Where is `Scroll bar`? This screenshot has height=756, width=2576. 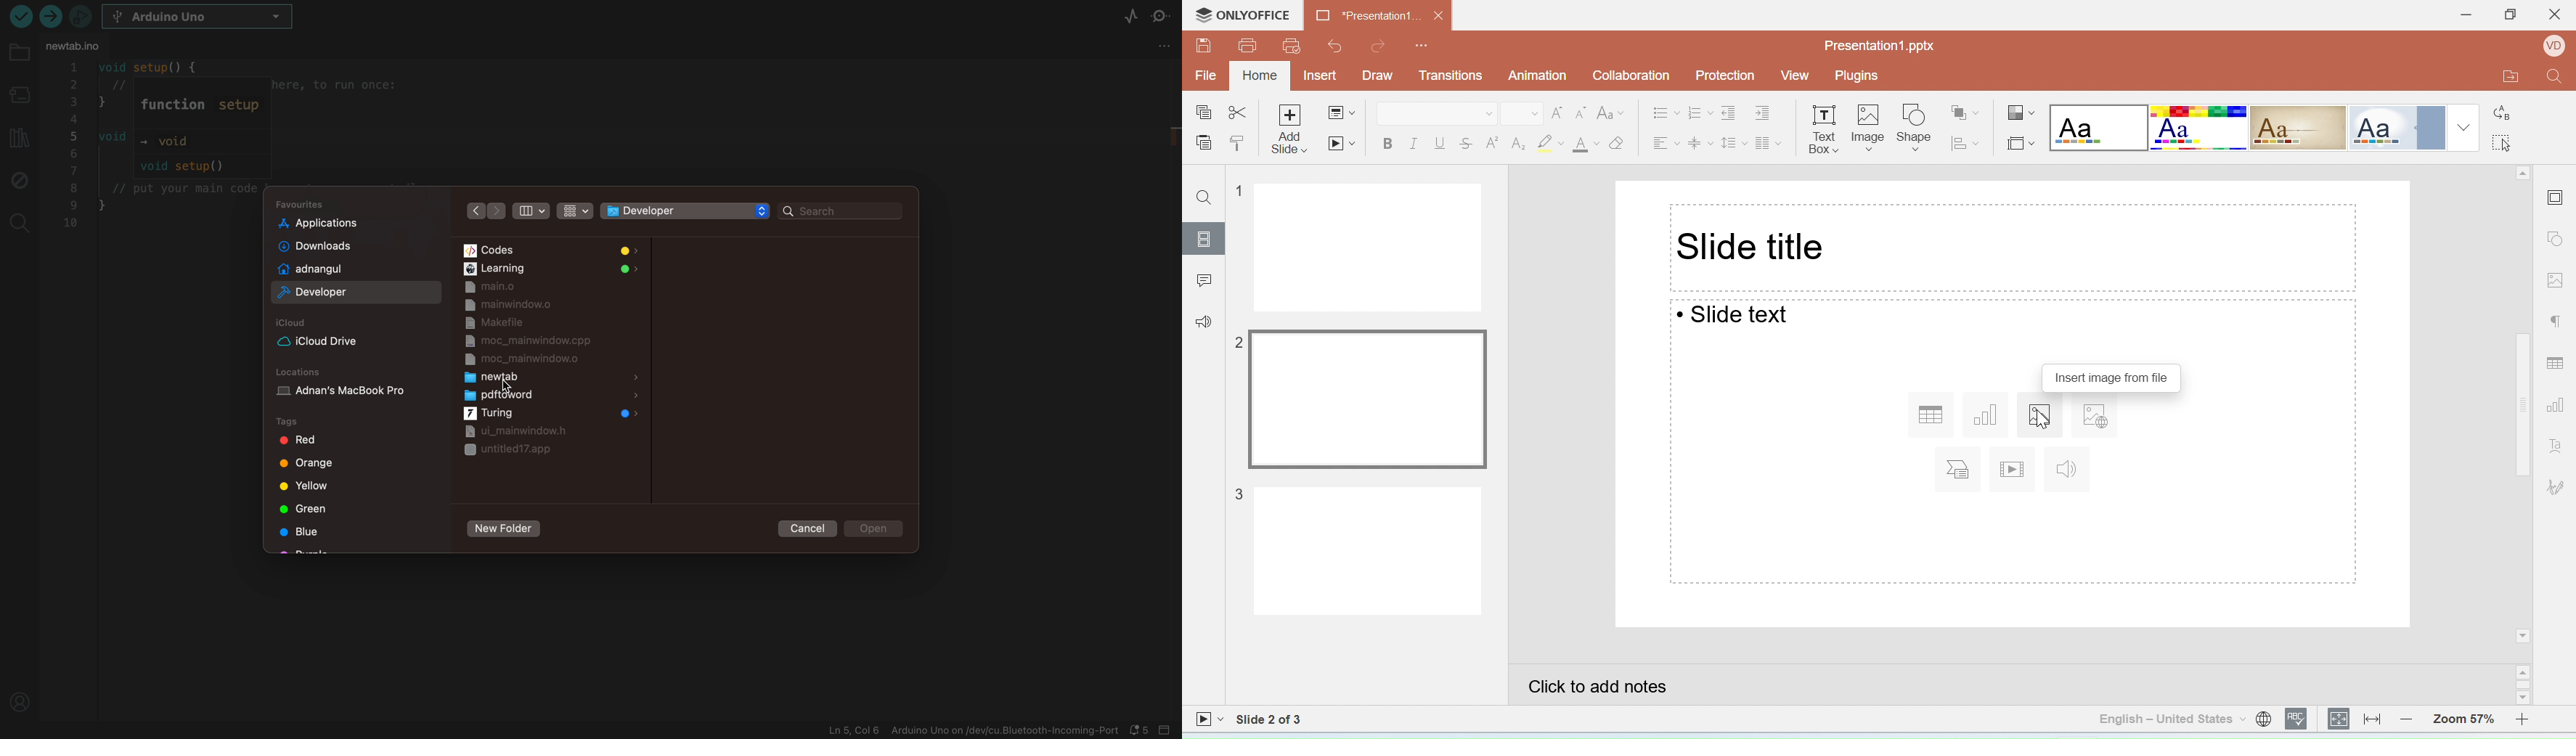 Scroll bar is located at coordinates (2524, 405).